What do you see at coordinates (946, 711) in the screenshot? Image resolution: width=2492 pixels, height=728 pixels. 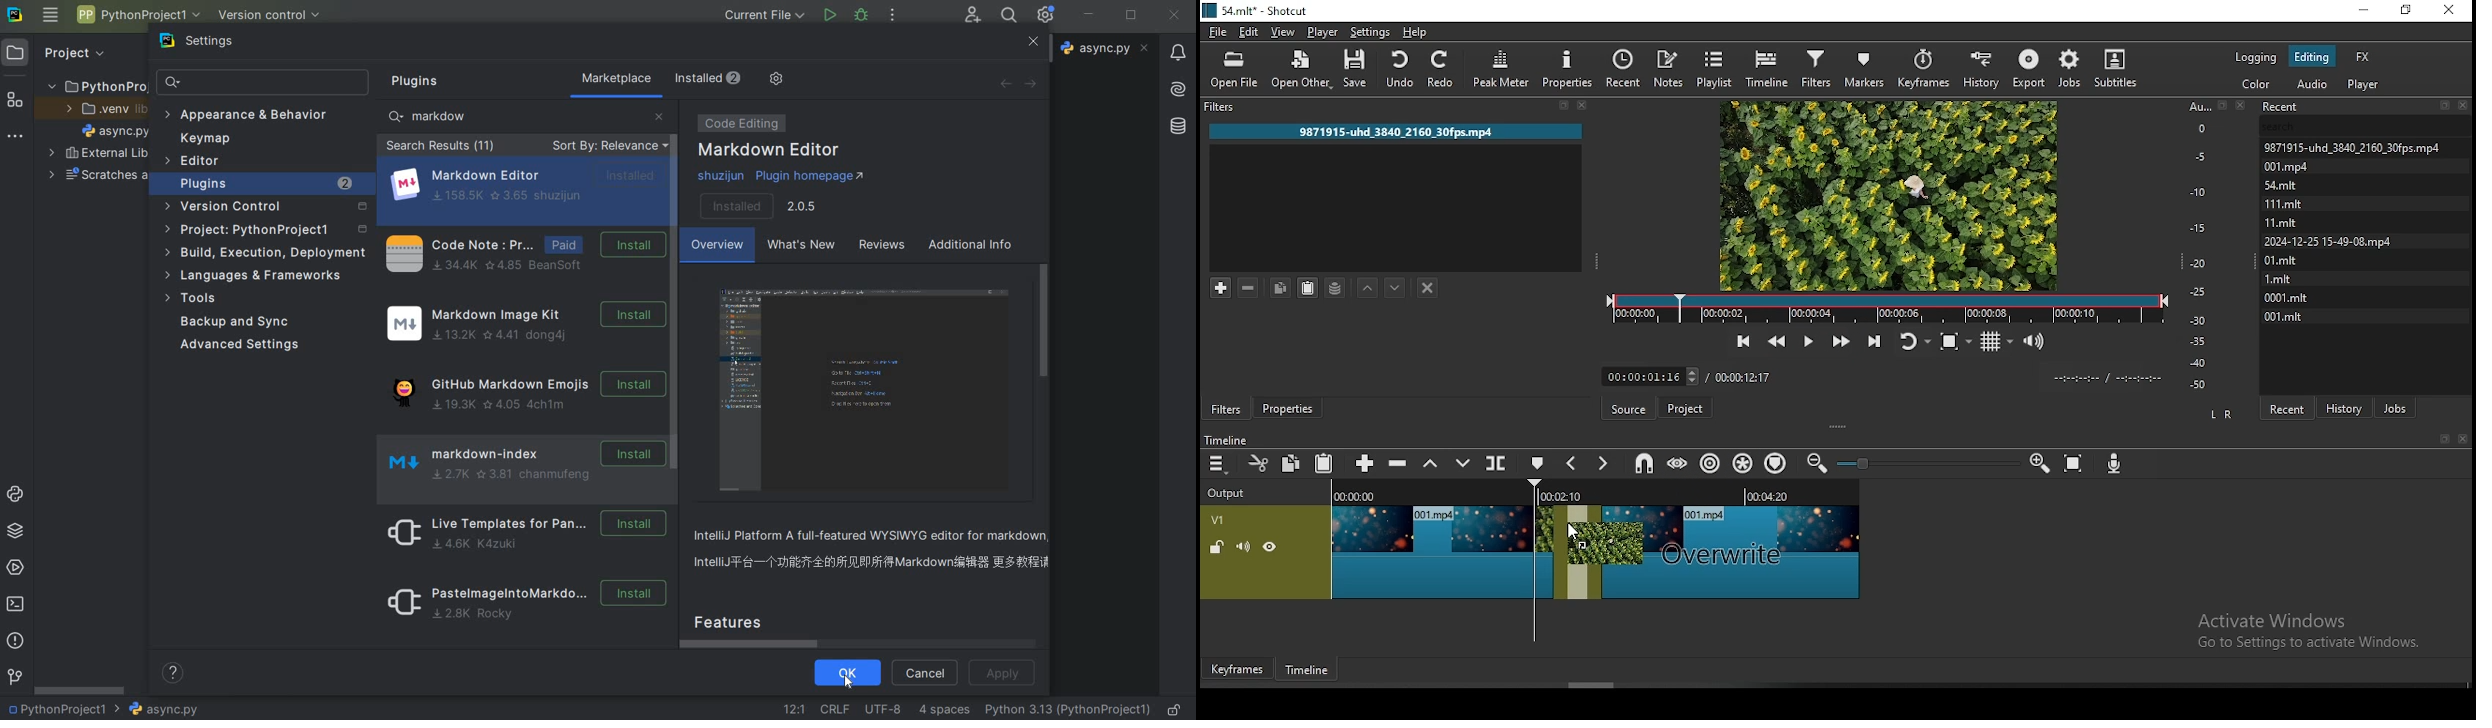 I see `indent` at bounding box center [946, 711].